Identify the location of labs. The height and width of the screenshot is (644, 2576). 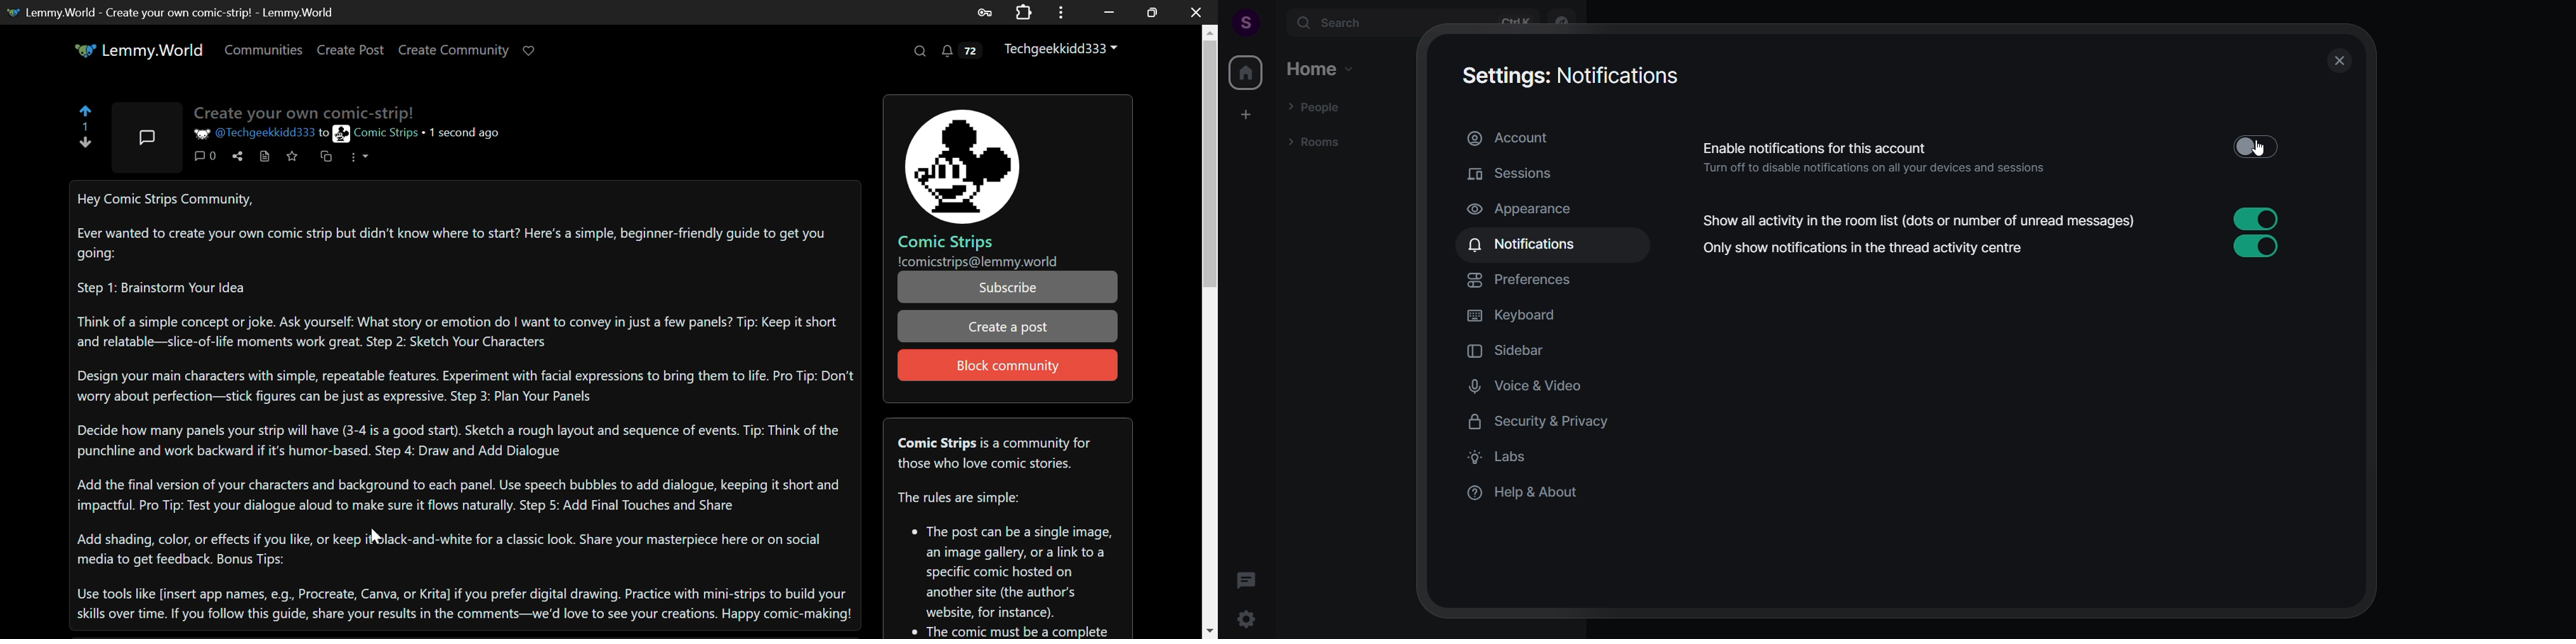
(1506, 459).